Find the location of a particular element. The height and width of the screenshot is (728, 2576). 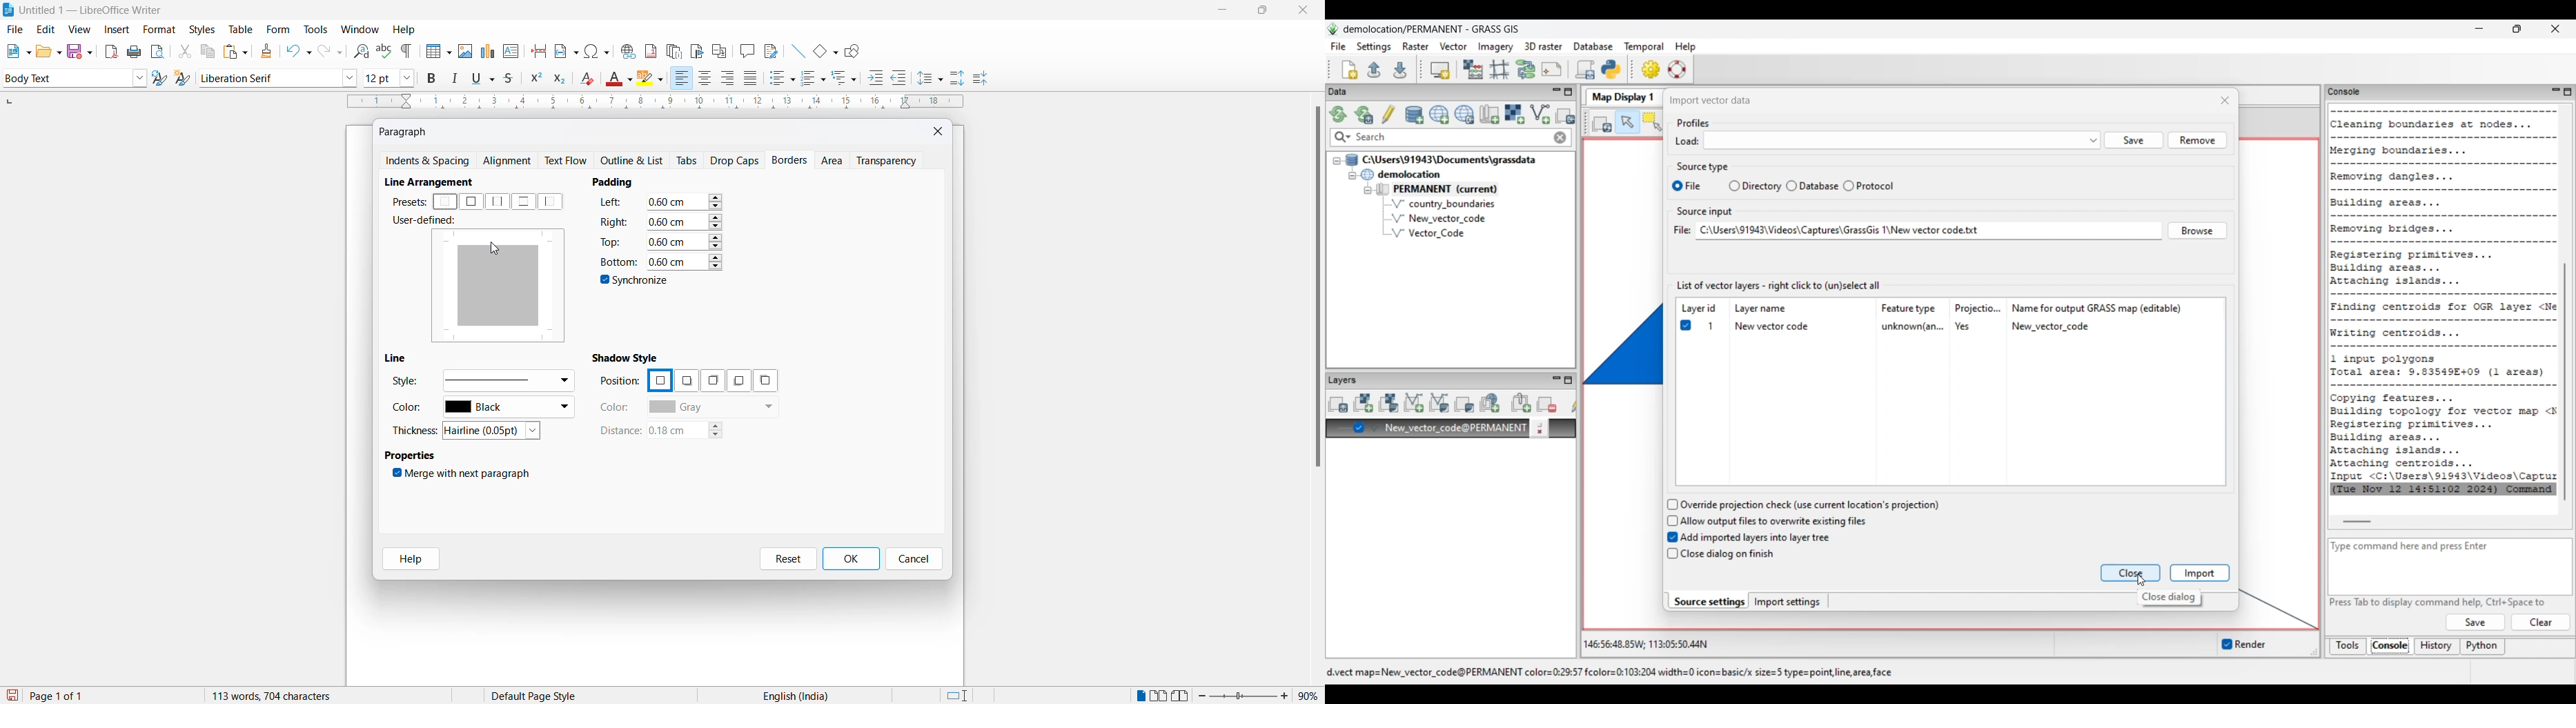

color is located at coordinates (411, 410).